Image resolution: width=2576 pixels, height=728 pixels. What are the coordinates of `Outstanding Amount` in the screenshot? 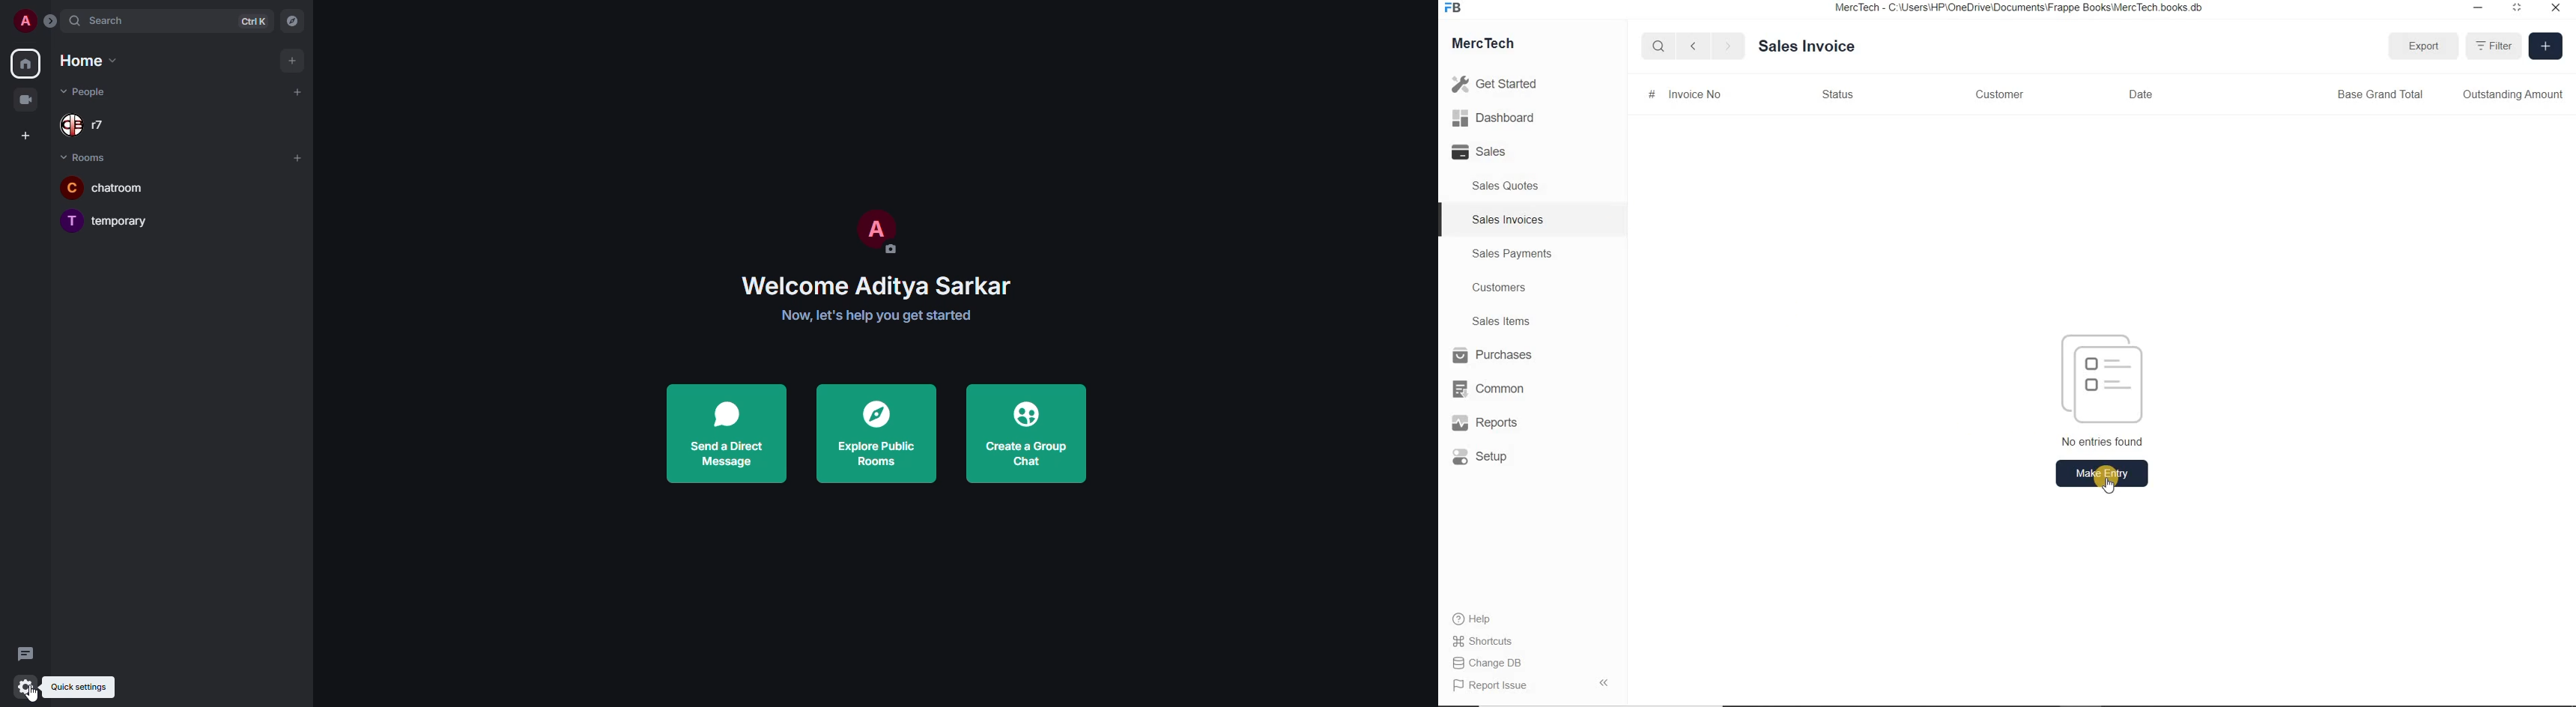 It's located at (2514, 95).